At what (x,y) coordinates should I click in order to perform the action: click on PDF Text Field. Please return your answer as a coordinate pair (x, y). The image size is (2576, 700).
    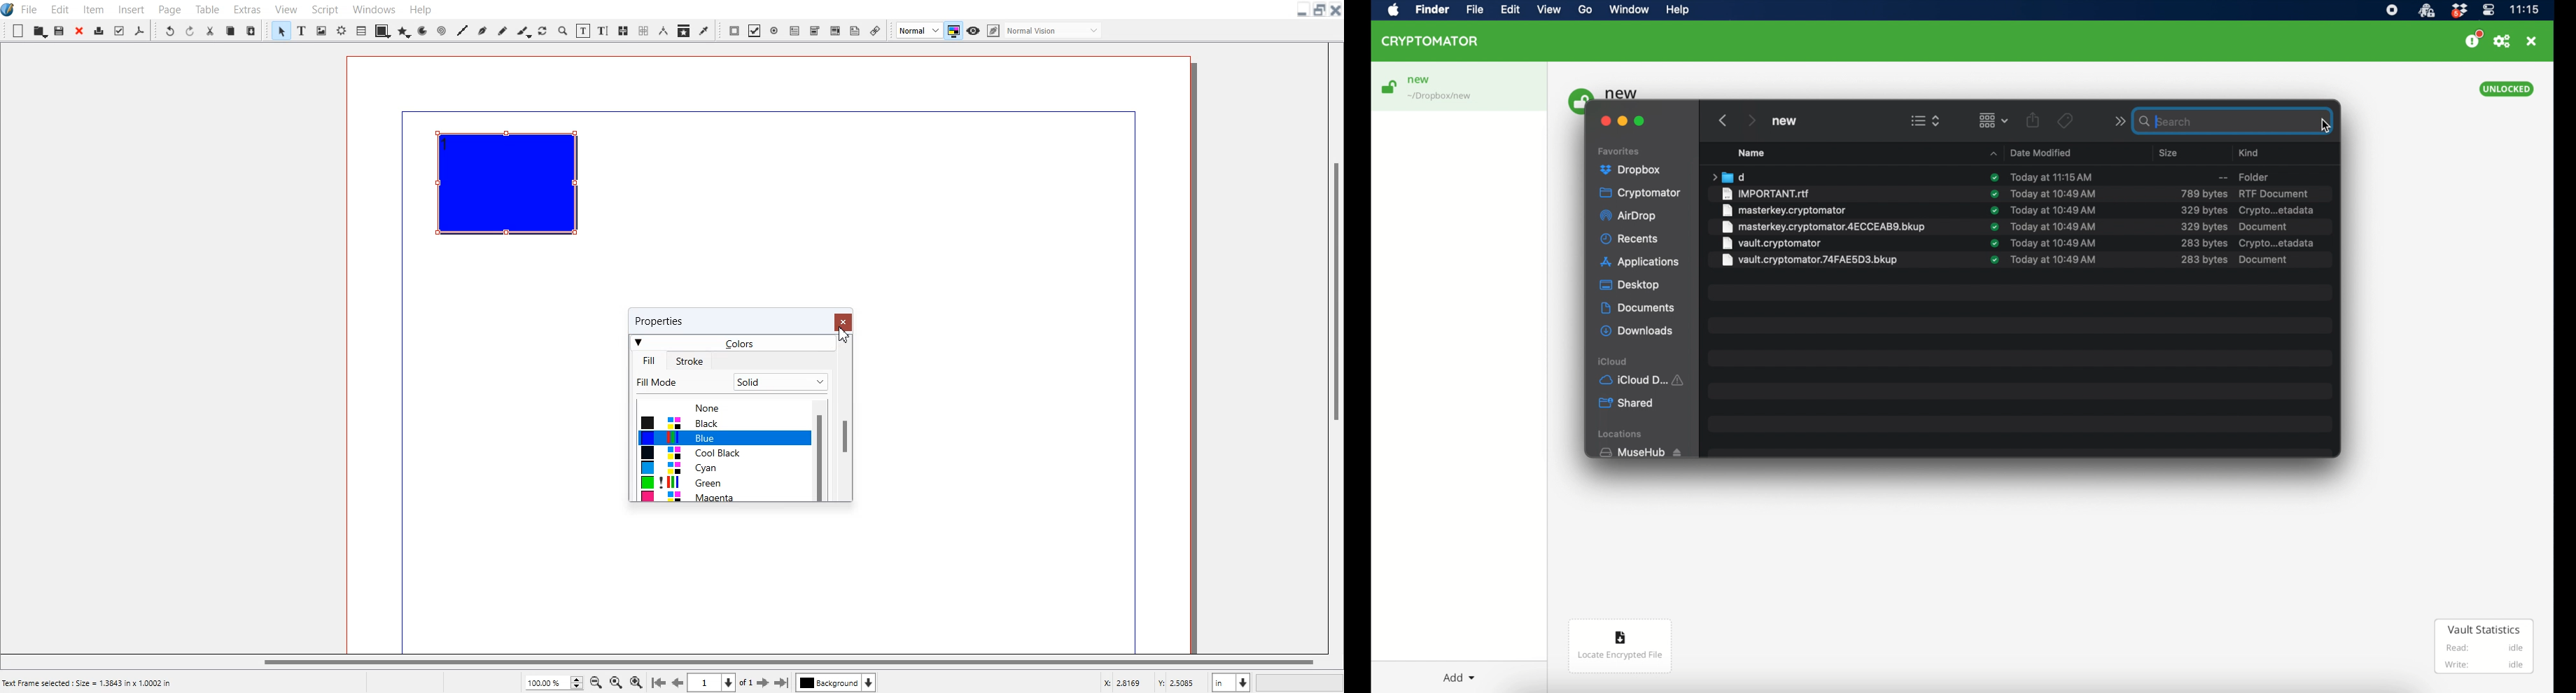
    Looking at the image, I should click on (794, 30).